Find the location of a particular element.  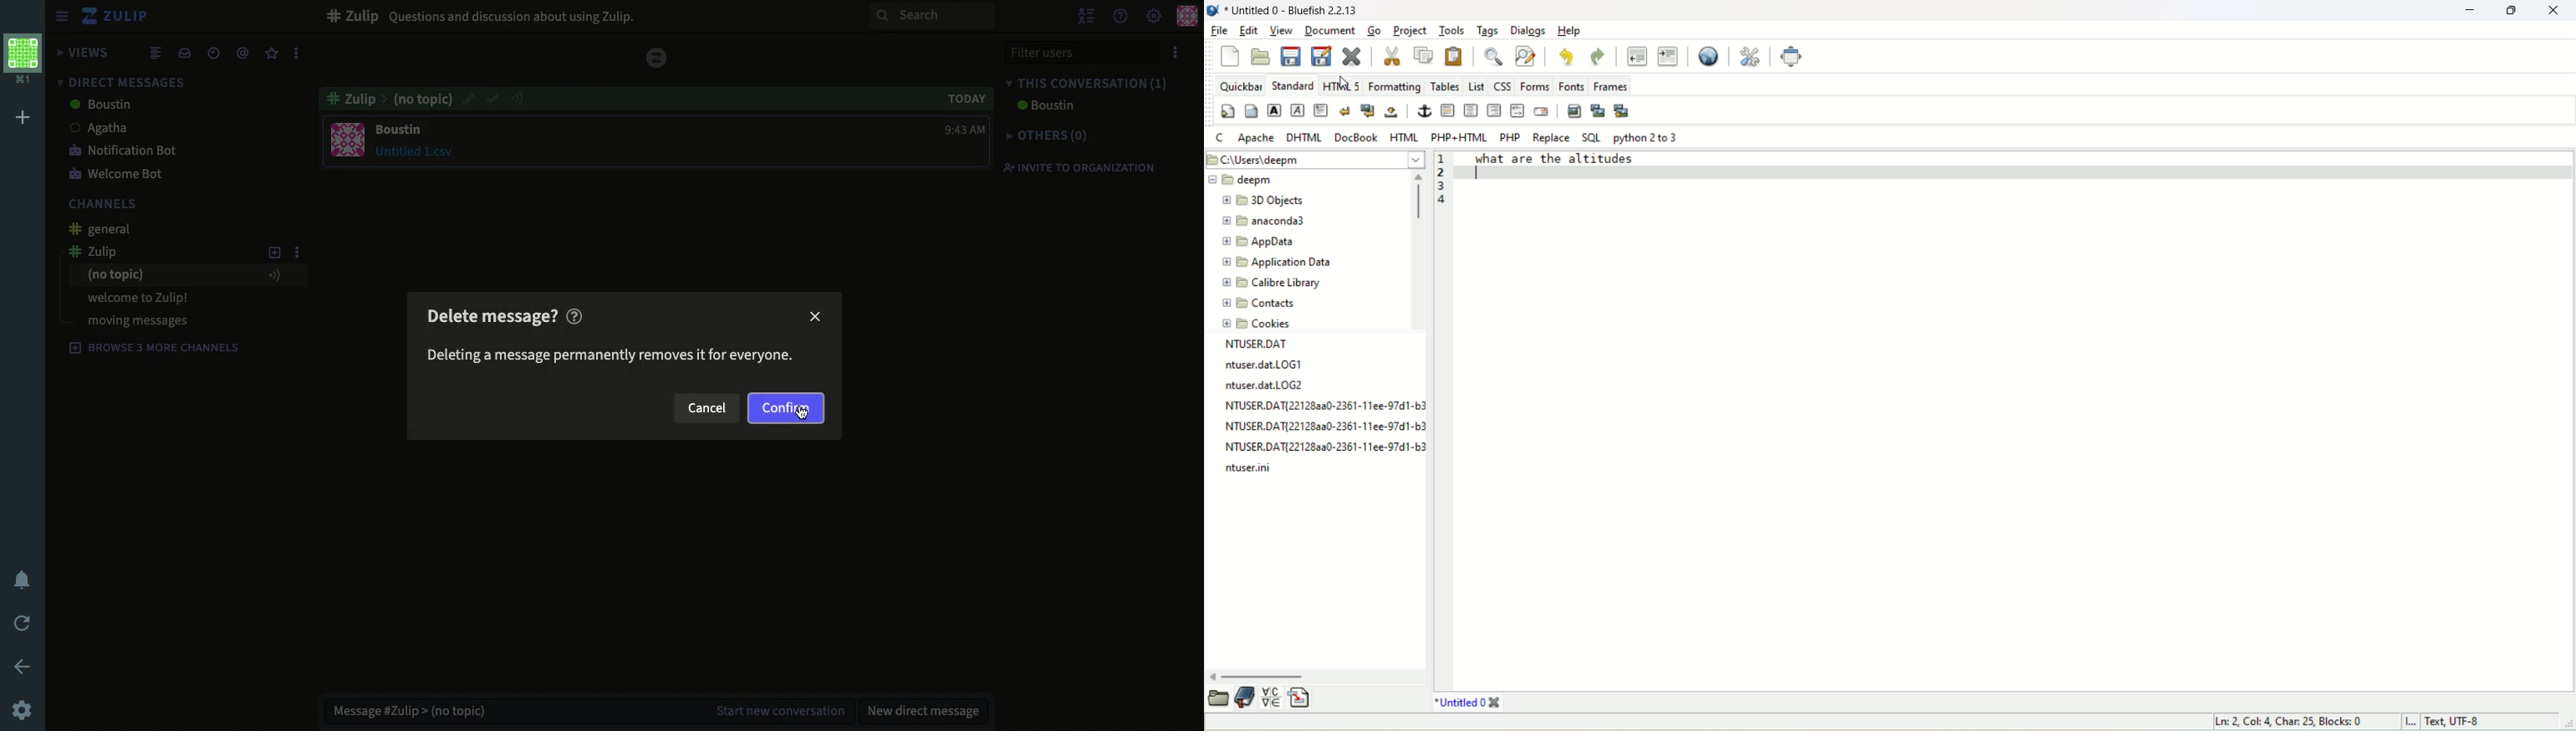

notification is located at coordinates (22, 578).